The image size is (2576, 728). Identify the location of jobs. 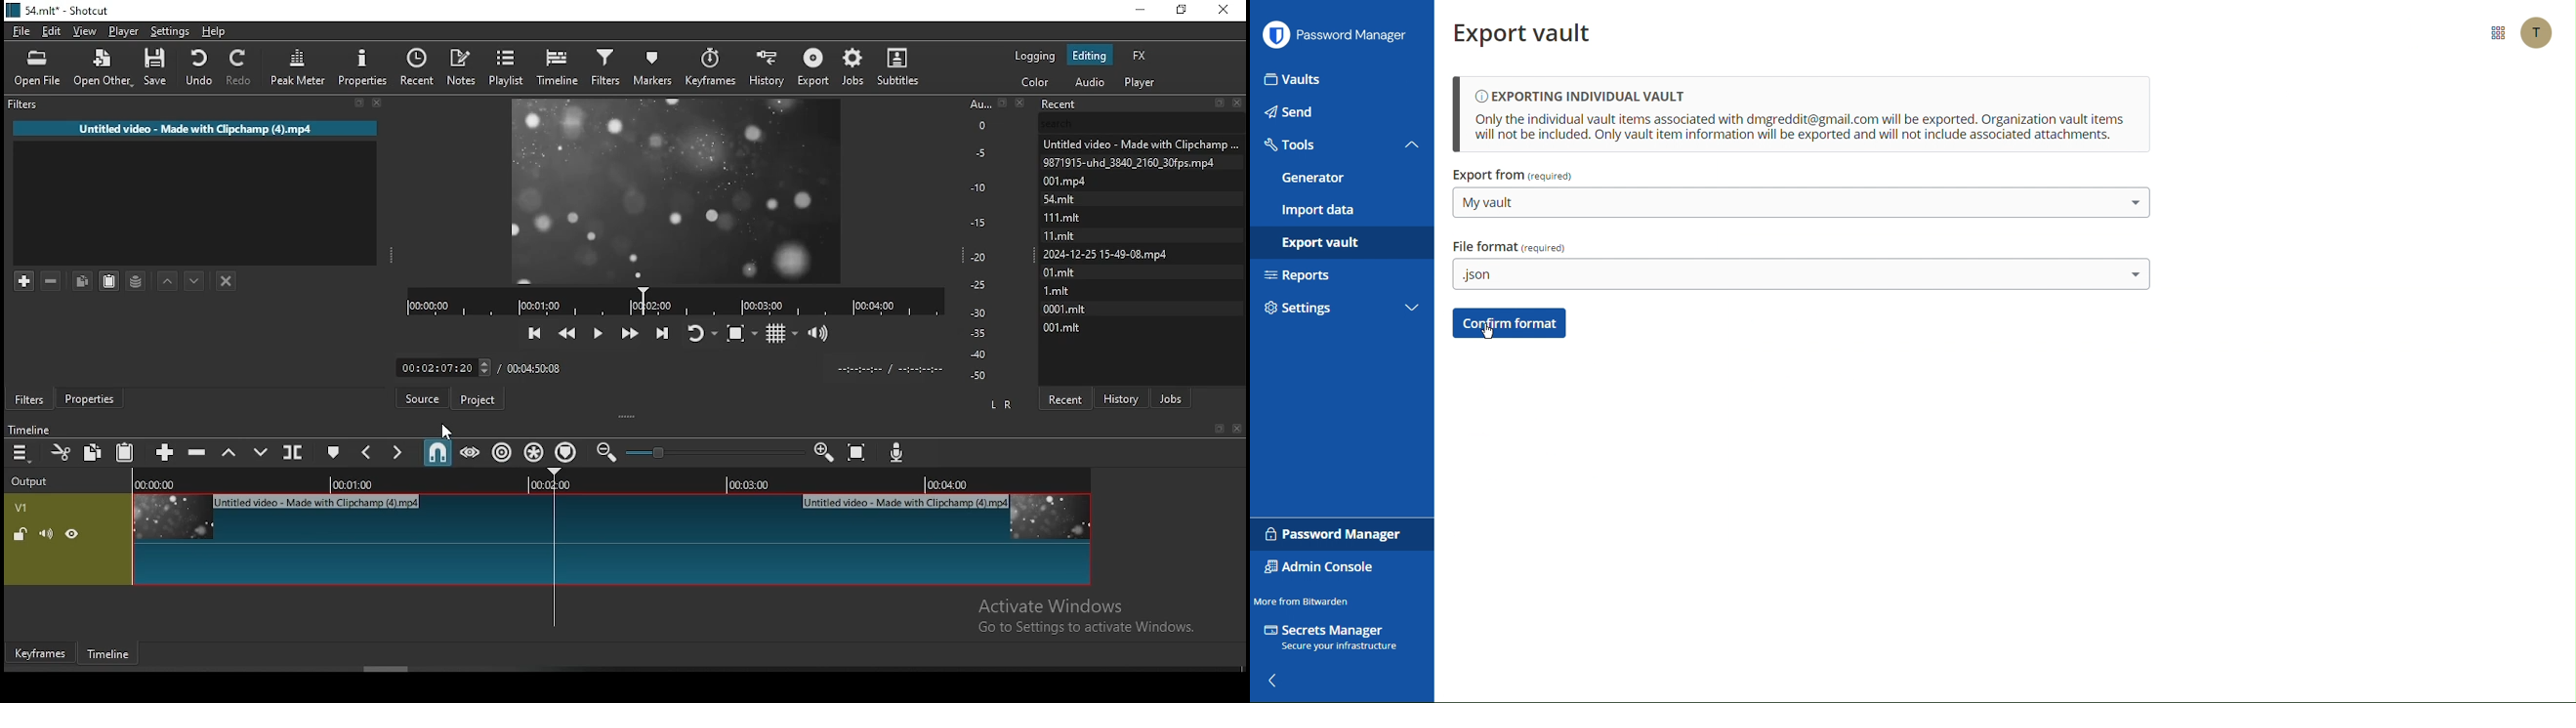
(1171, 398).